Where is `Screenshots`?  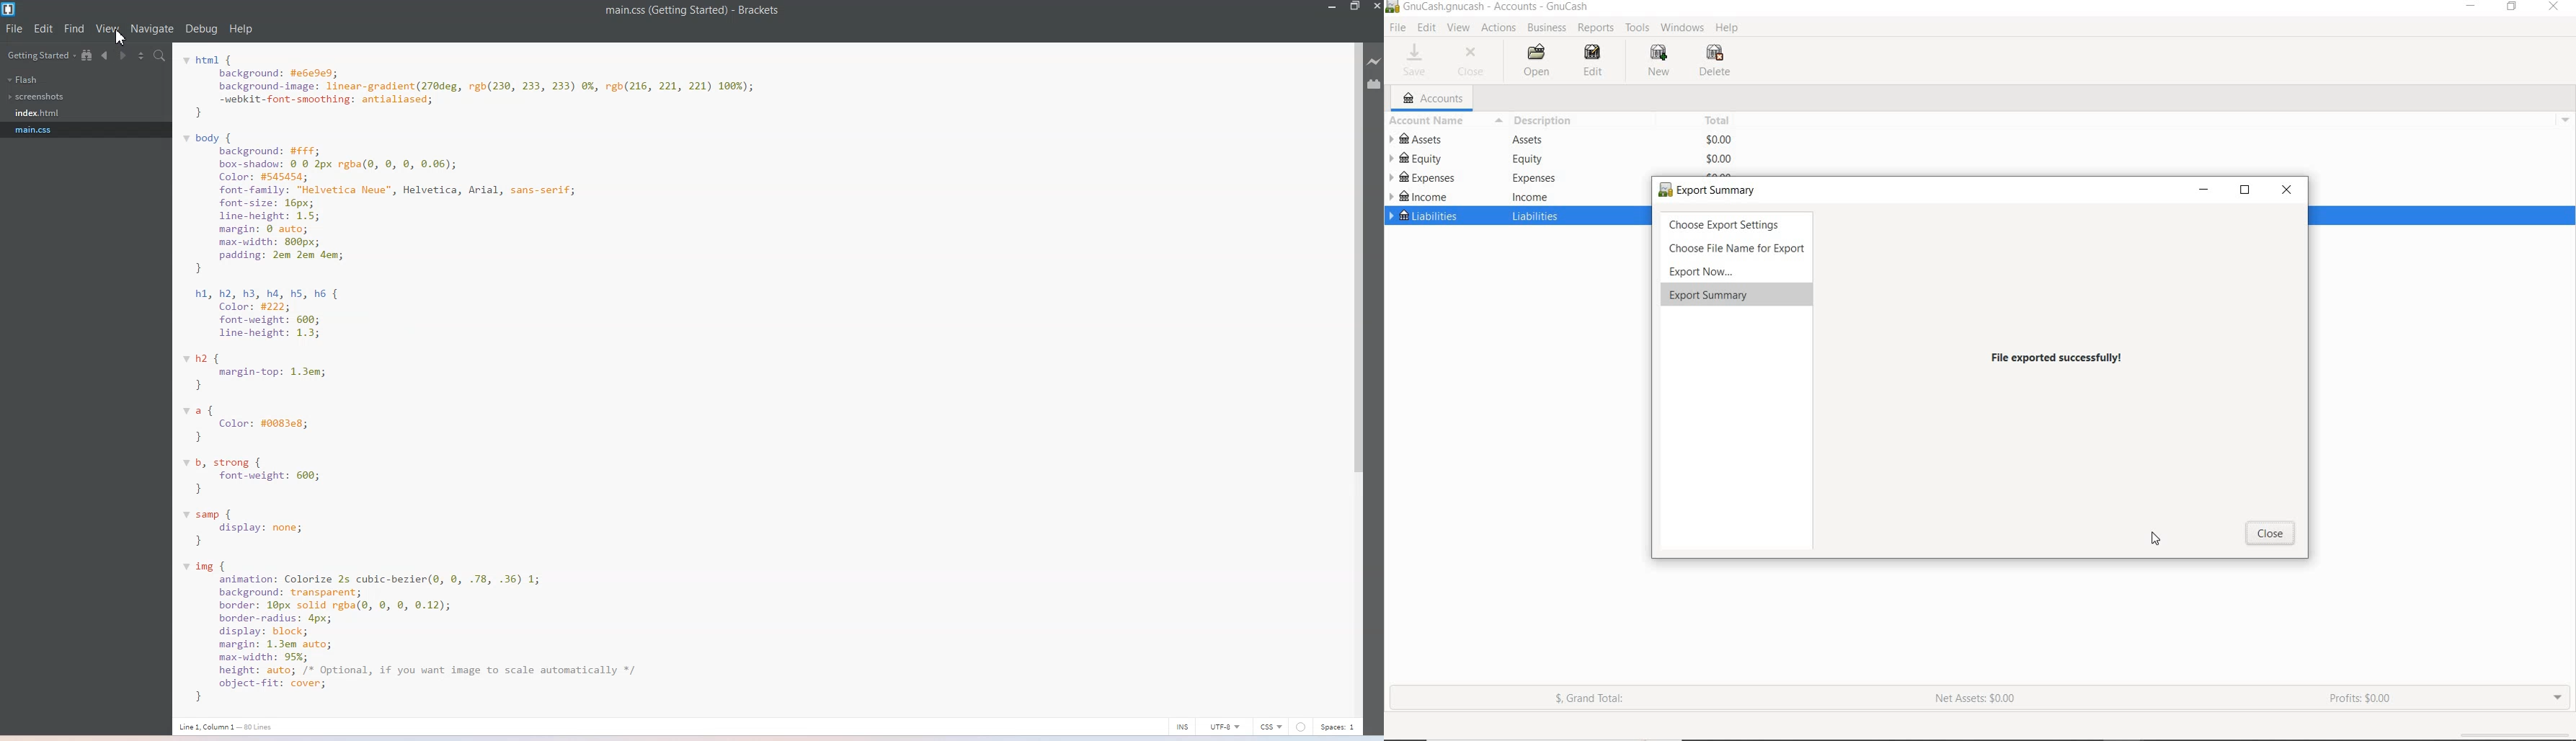 Screenshots is located at coordinates (37, 97).